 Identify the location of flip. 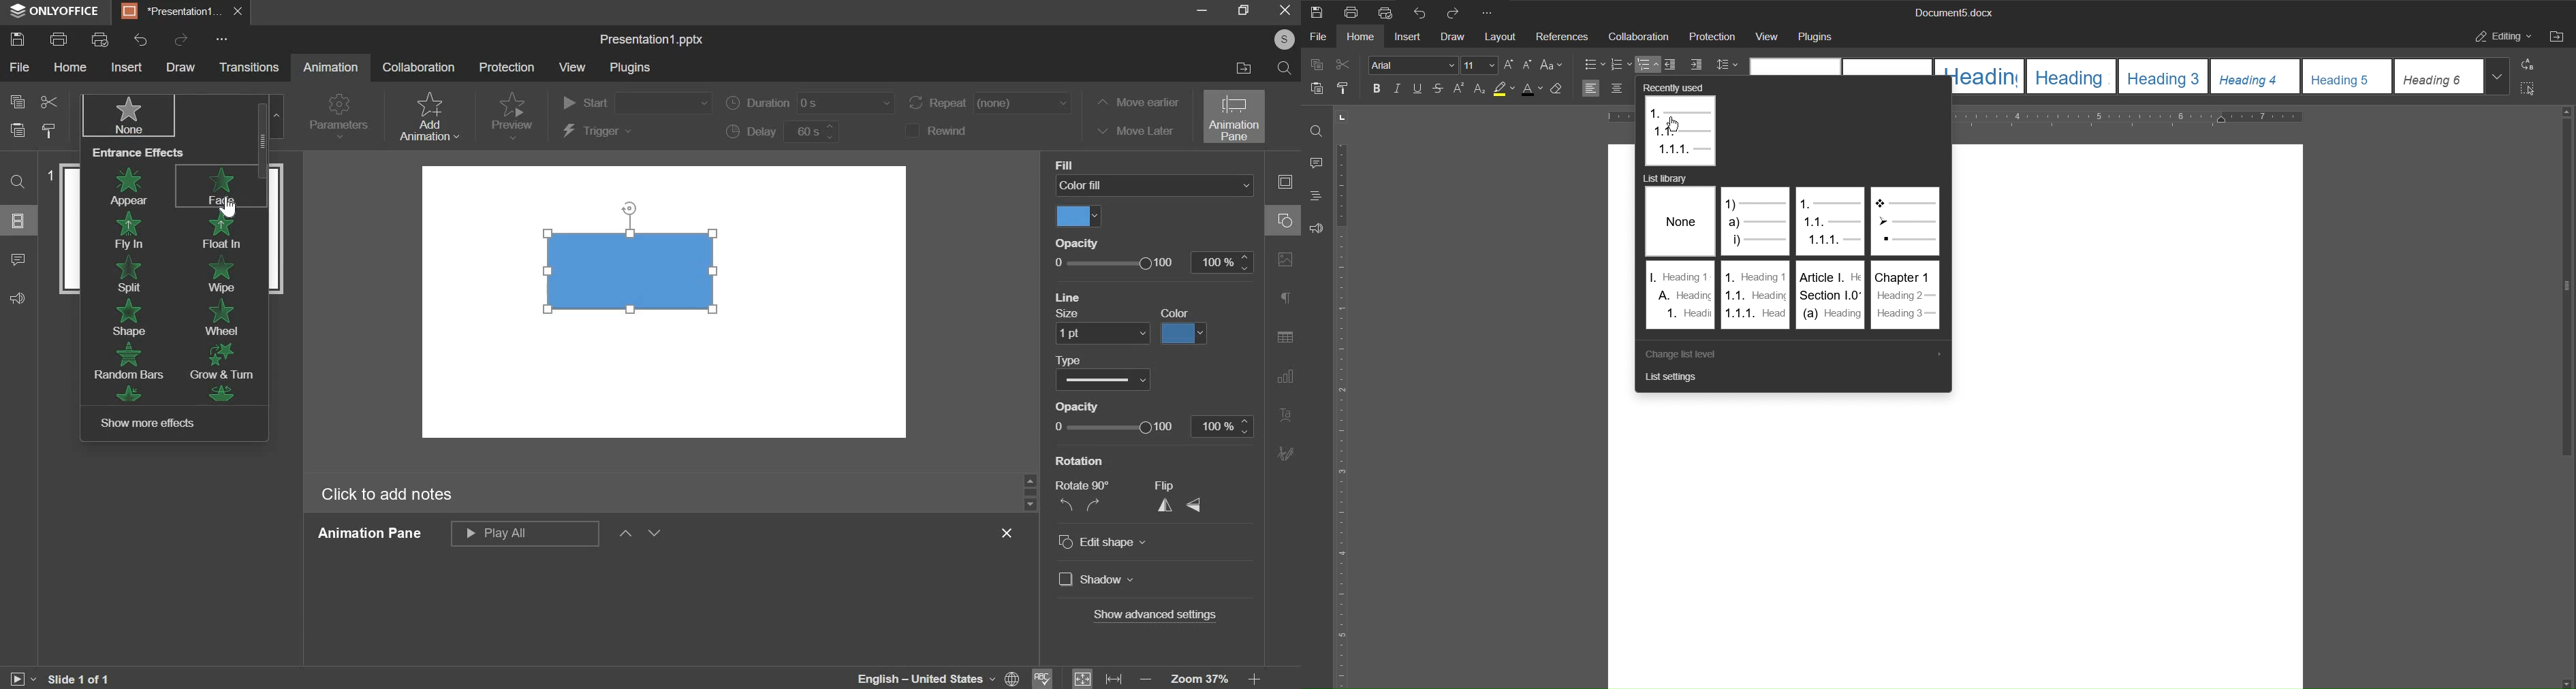
(1177, 494).